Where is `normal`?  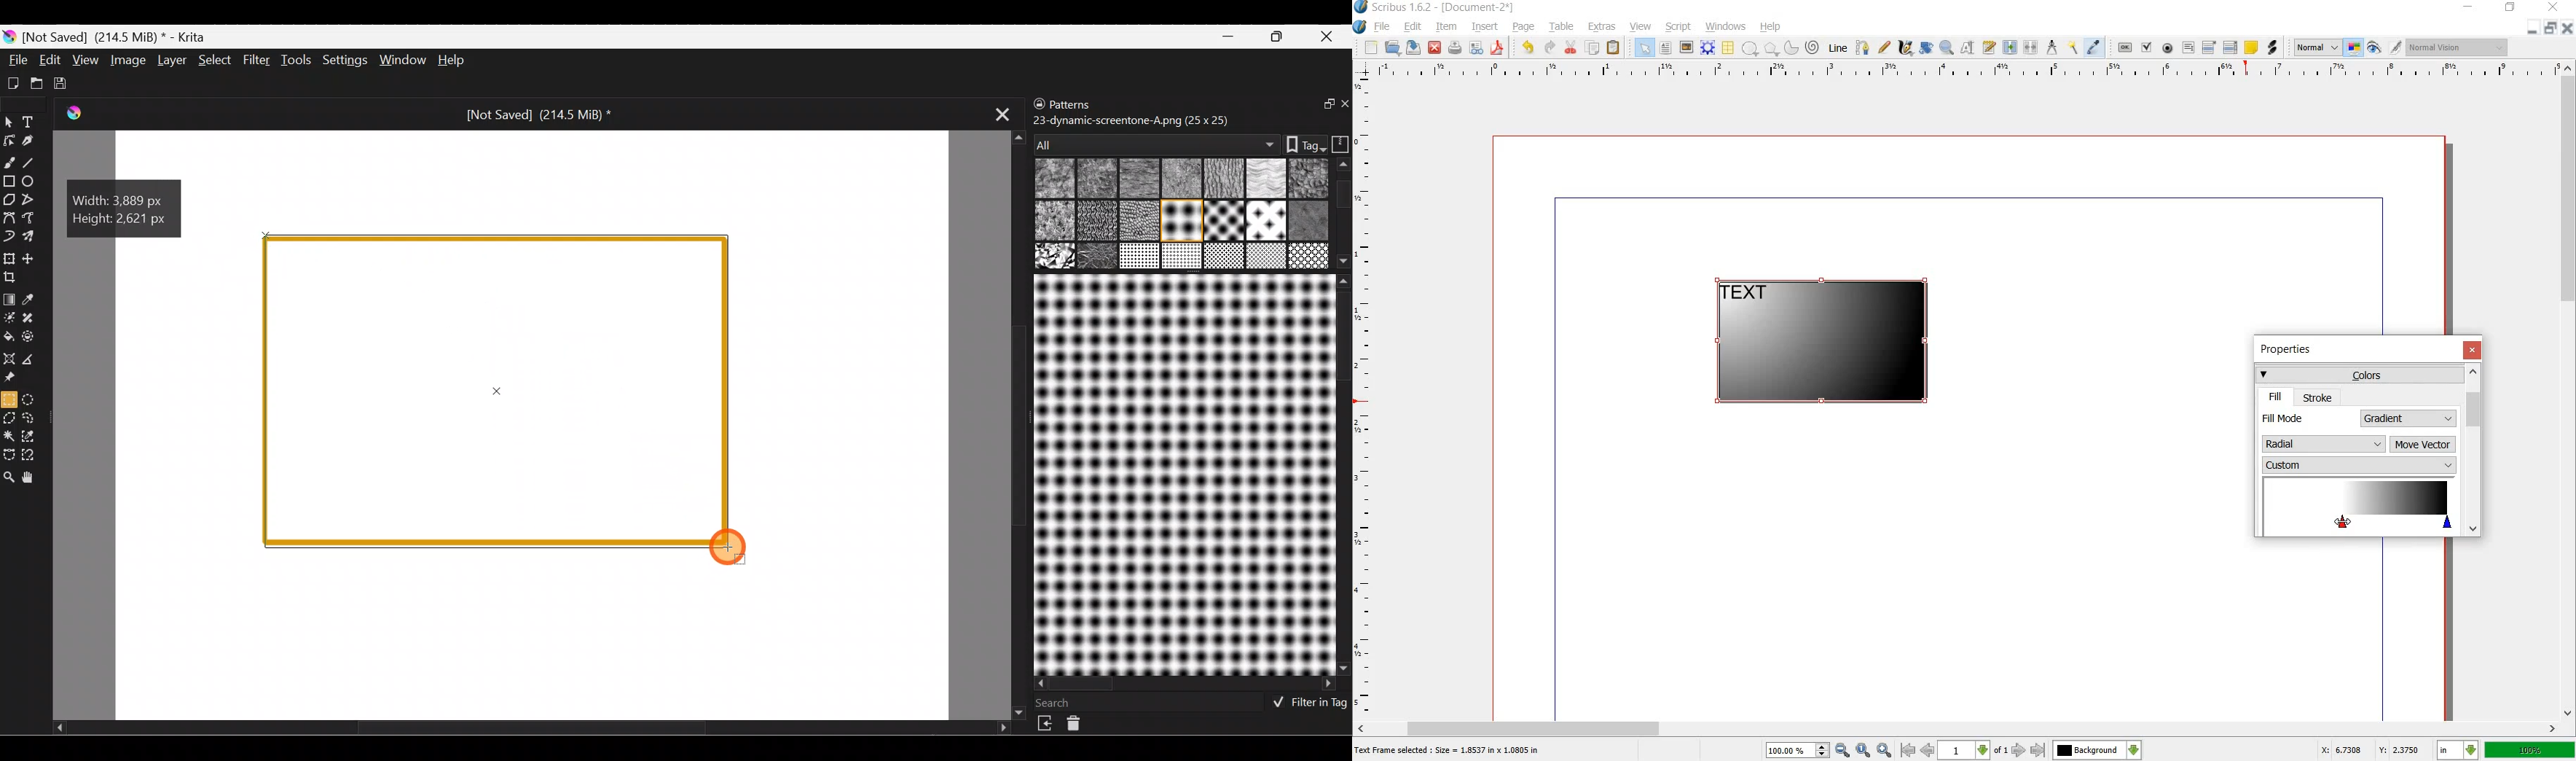
normal is located at coordinates (2317, 48).